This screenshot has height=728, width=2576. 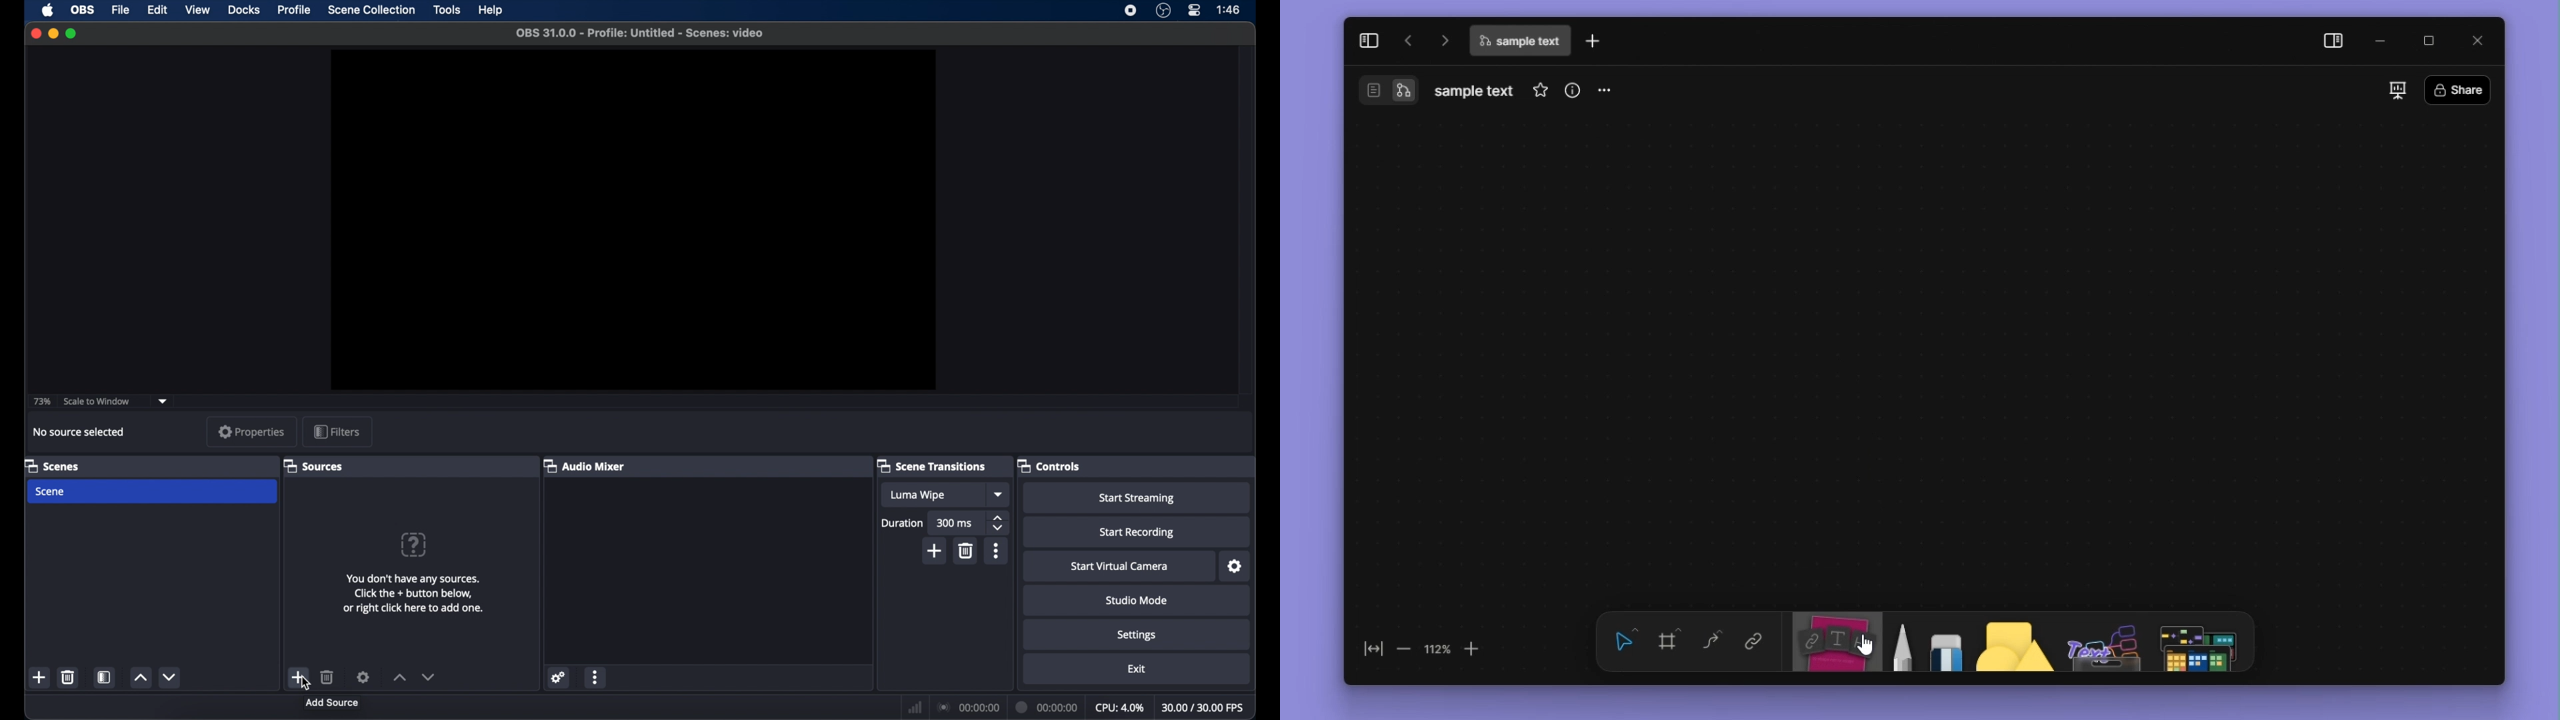 What do you see at coordinates (51, 492) in the screenshot?
I see `scene` at bounding box center [51, 492].